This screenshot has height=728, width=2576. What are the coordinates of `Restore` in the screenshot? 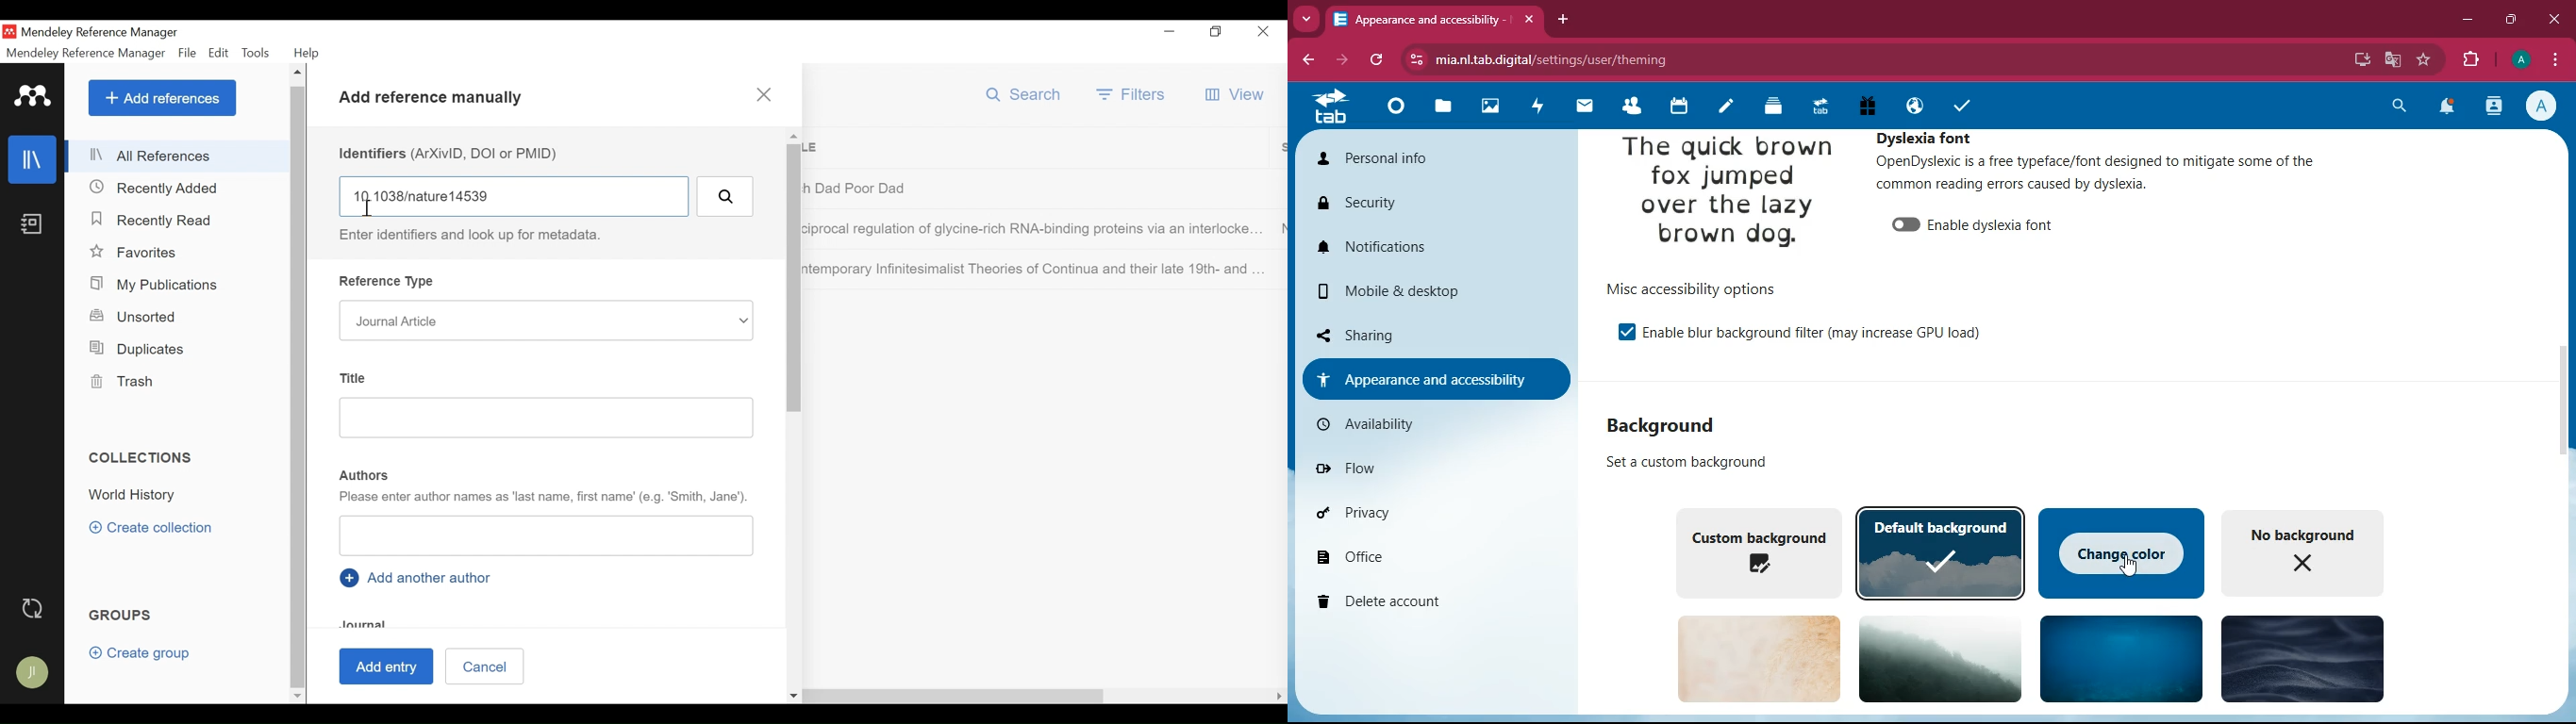 It's located at (1215, 32).